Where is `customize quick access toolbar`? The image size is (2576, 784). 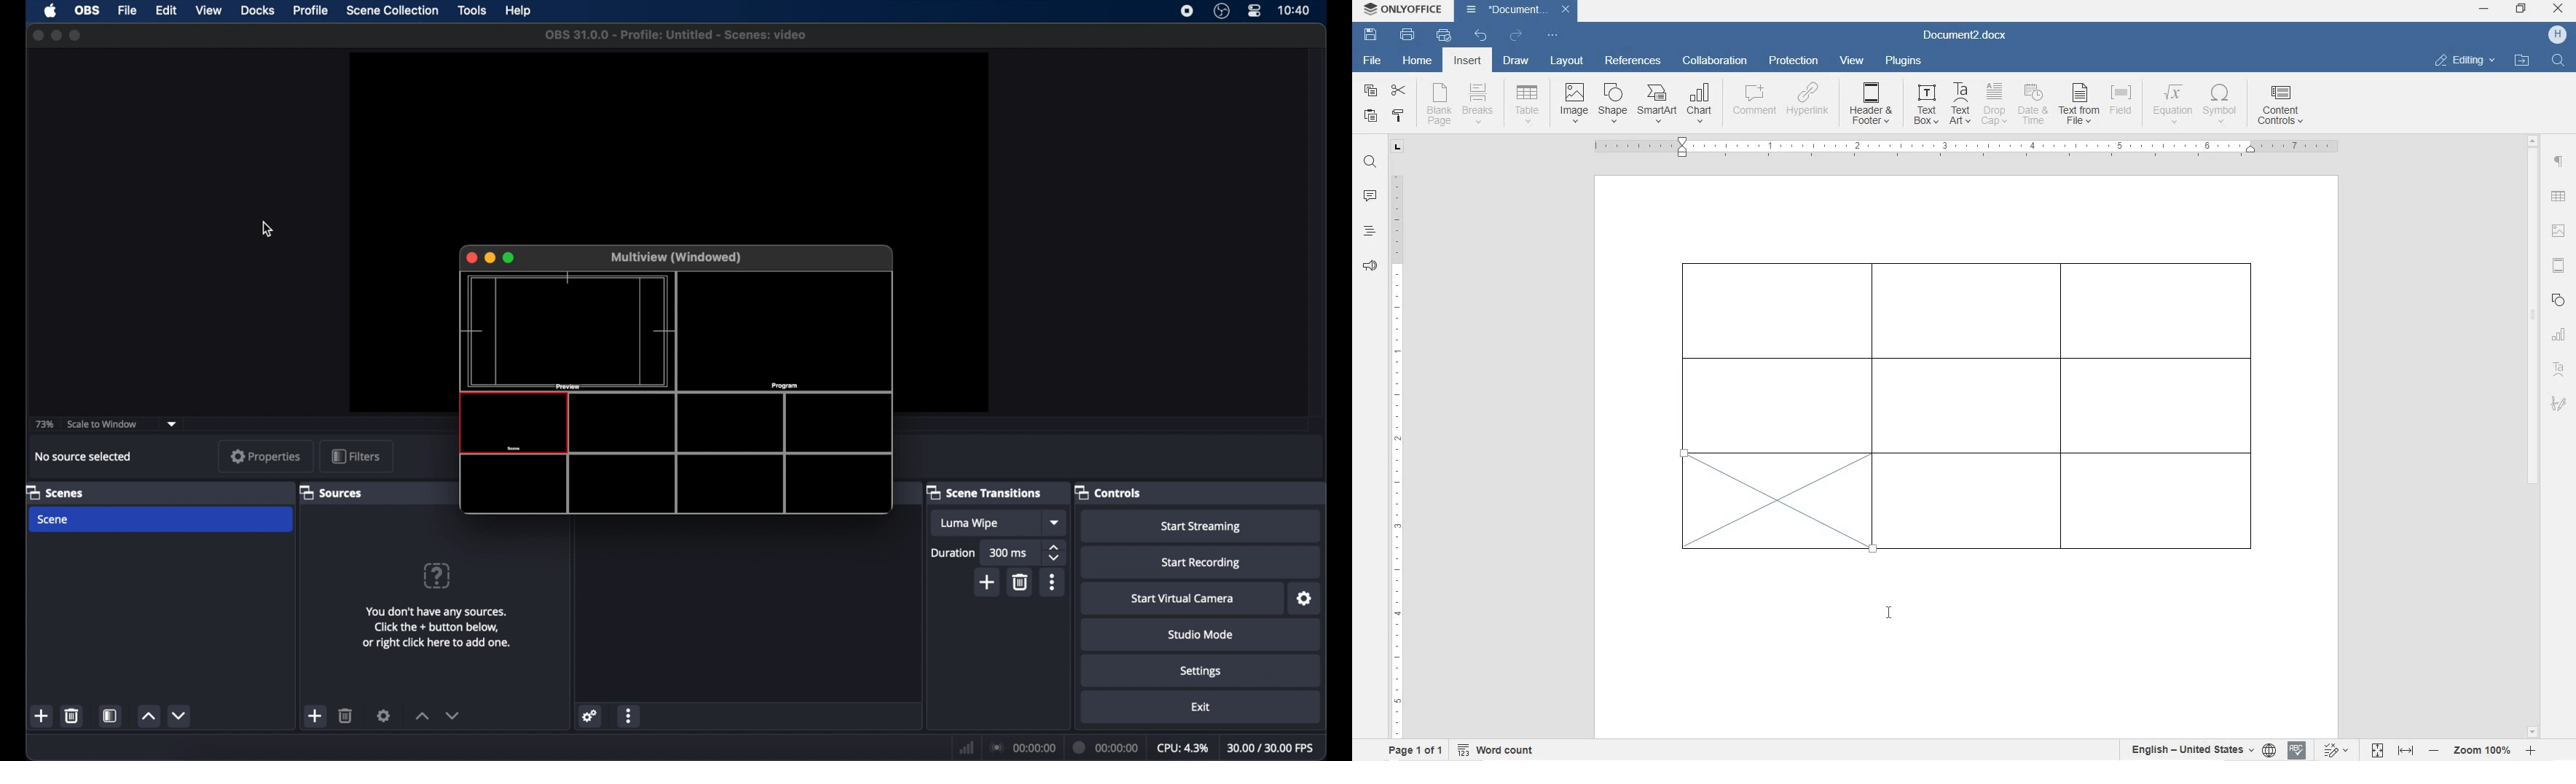
customize quick access toolbar is located at coordinates (1552, 35).